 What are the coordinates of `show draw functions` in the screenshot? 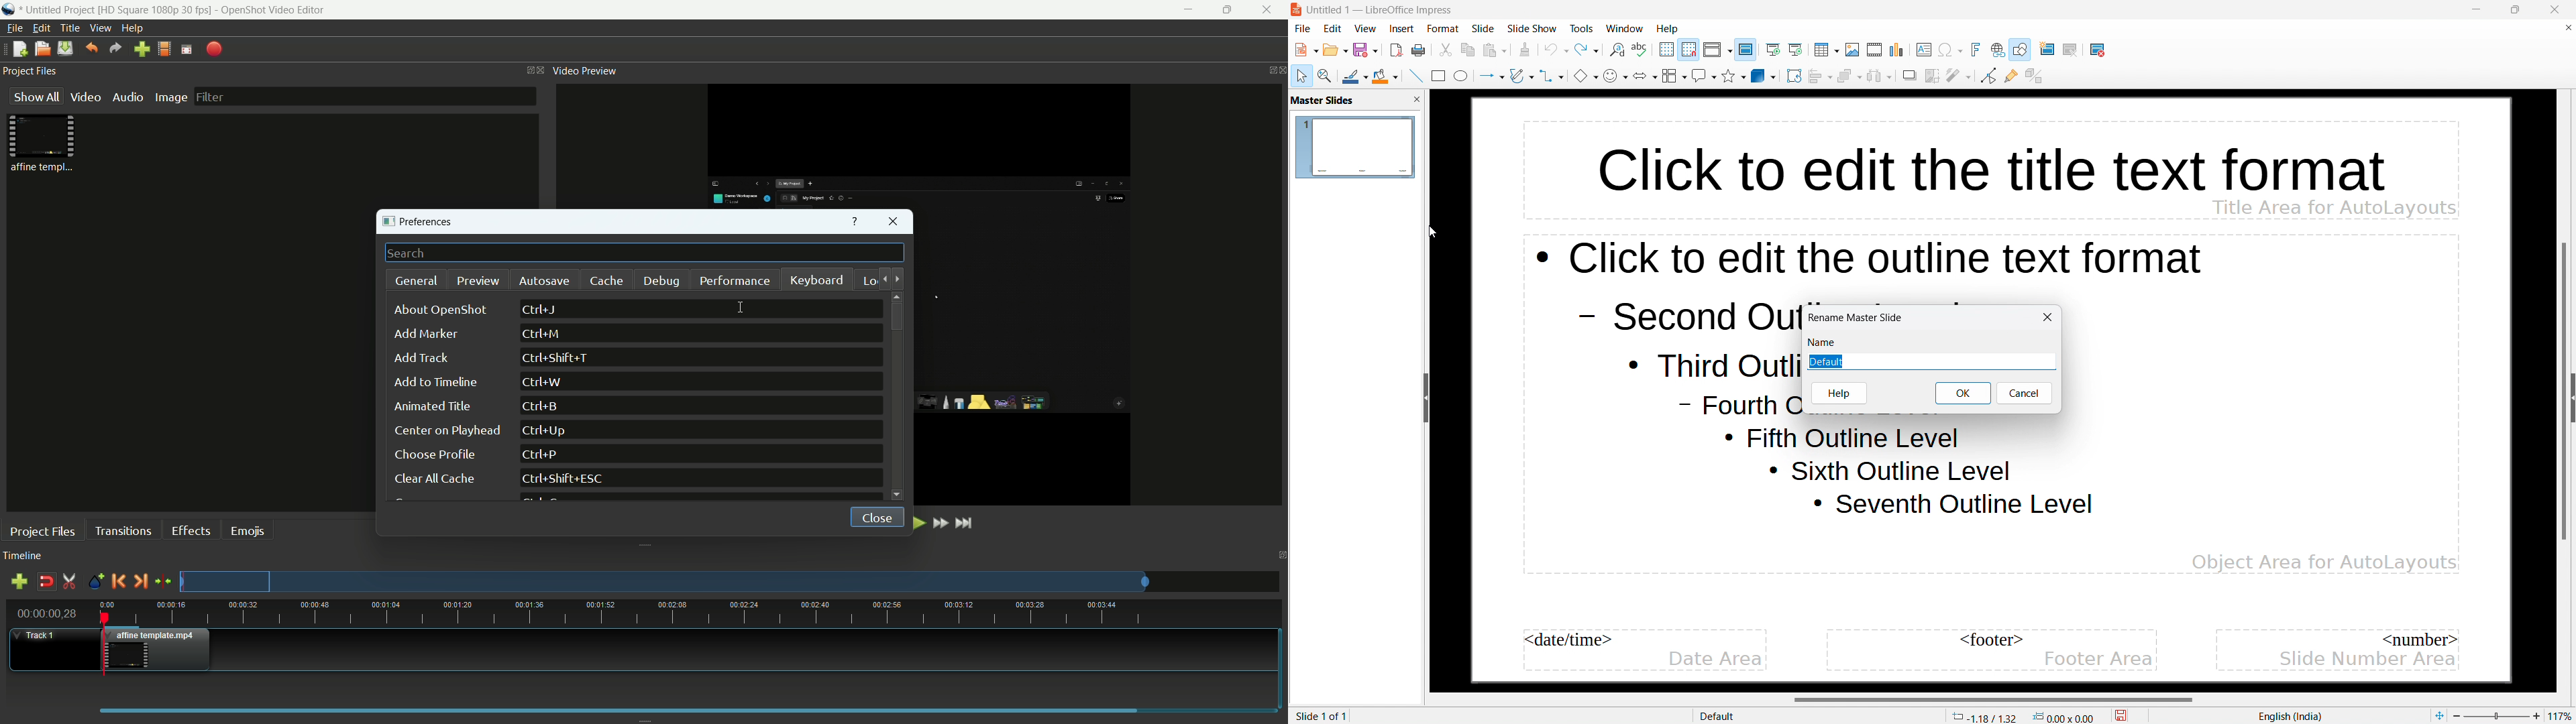 It's located at (2021, 50).